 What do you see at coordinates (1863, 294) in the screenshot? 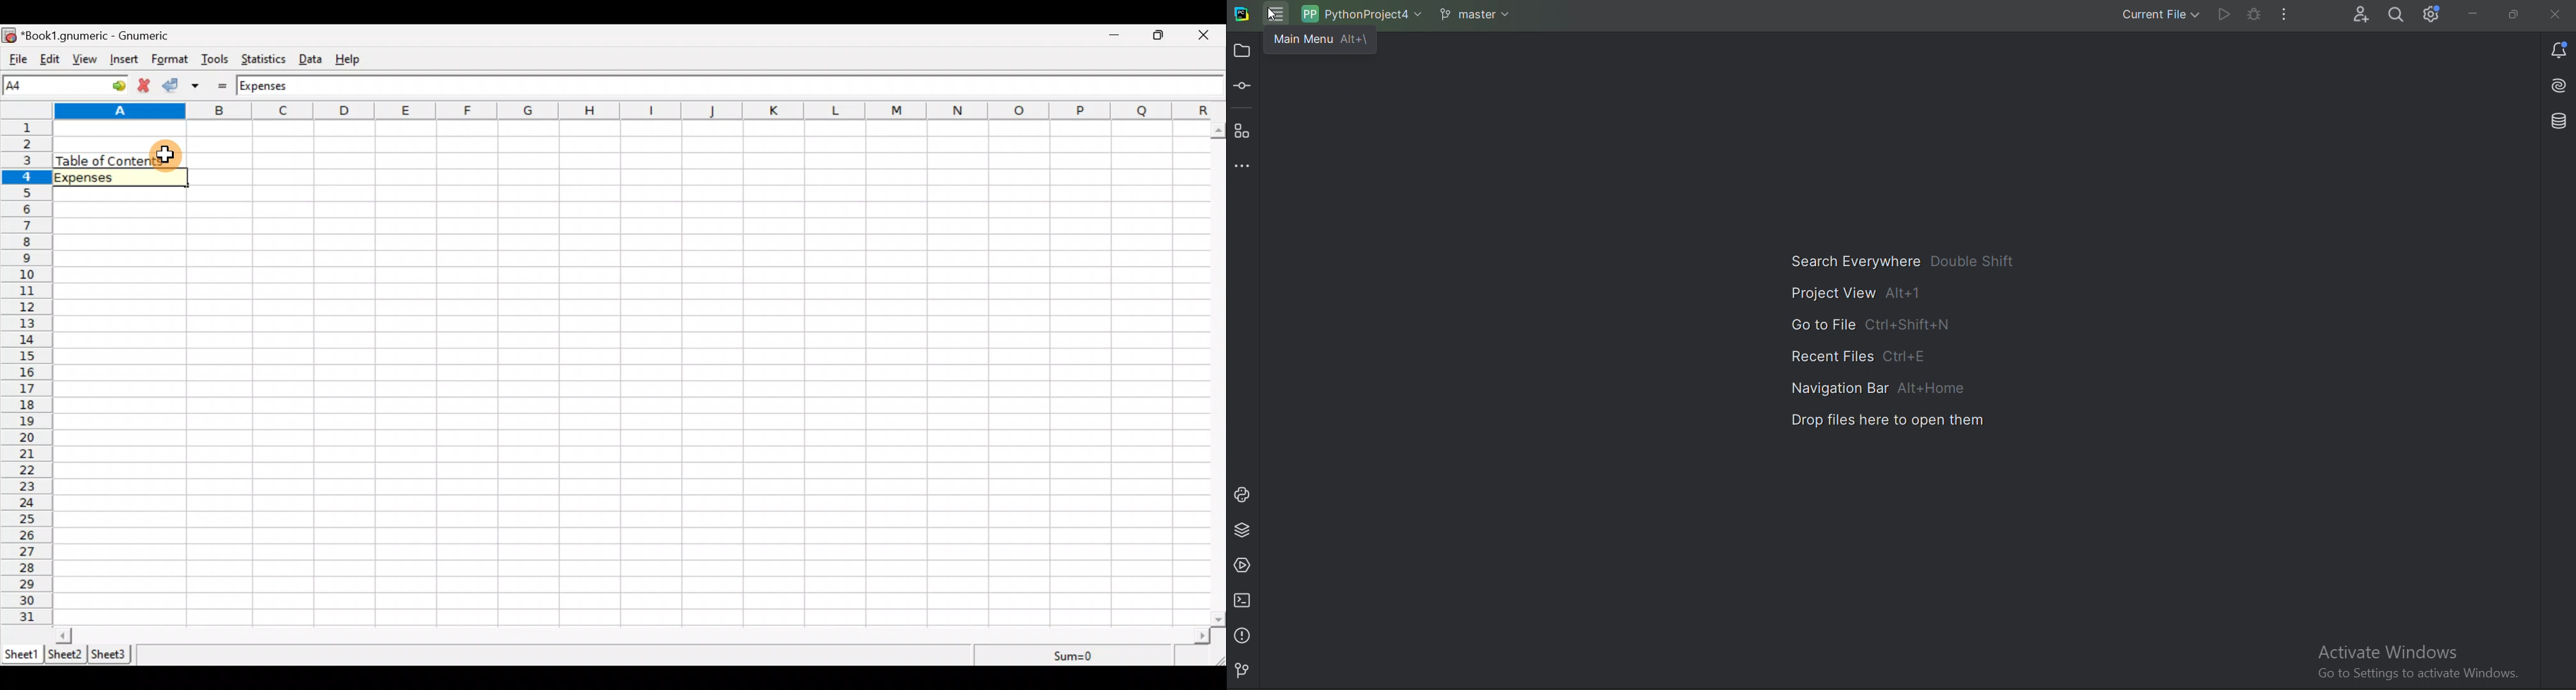
I see `Project View Alt+1` at bounding box center [1863, 294].